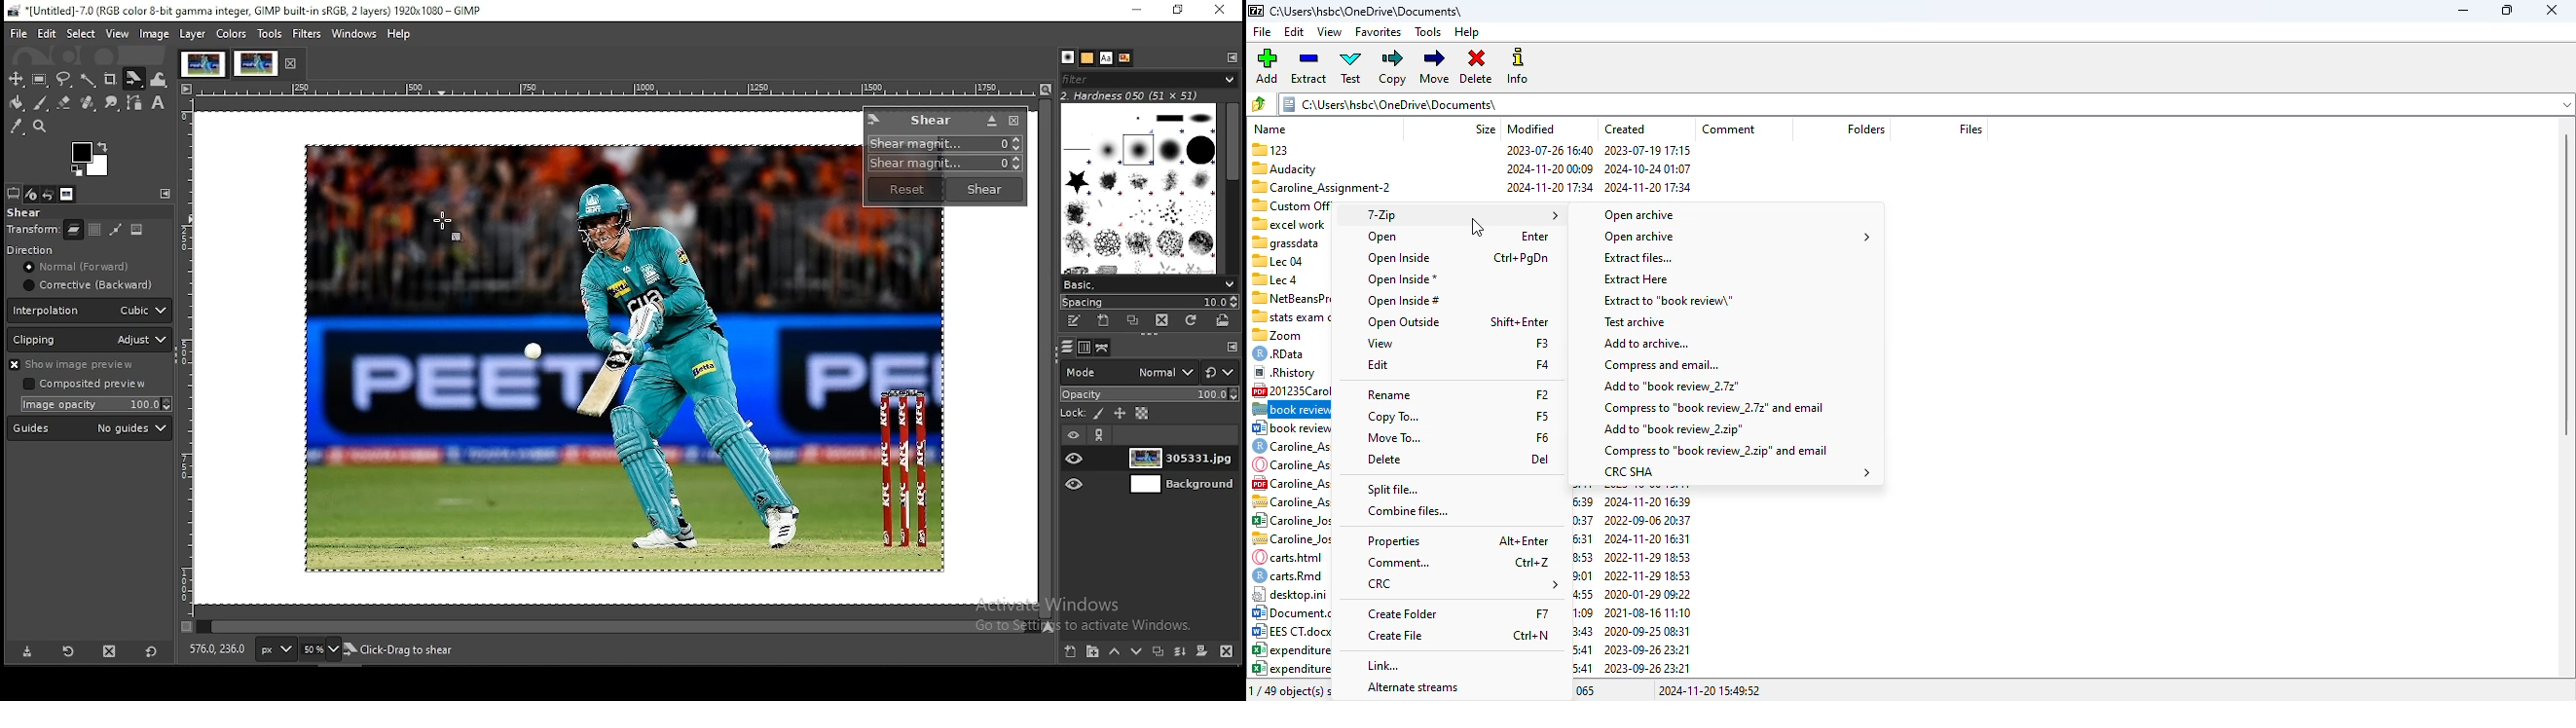 The height and width of the screenshot is (728, 2576). I want to click on image, so click(154, 34).